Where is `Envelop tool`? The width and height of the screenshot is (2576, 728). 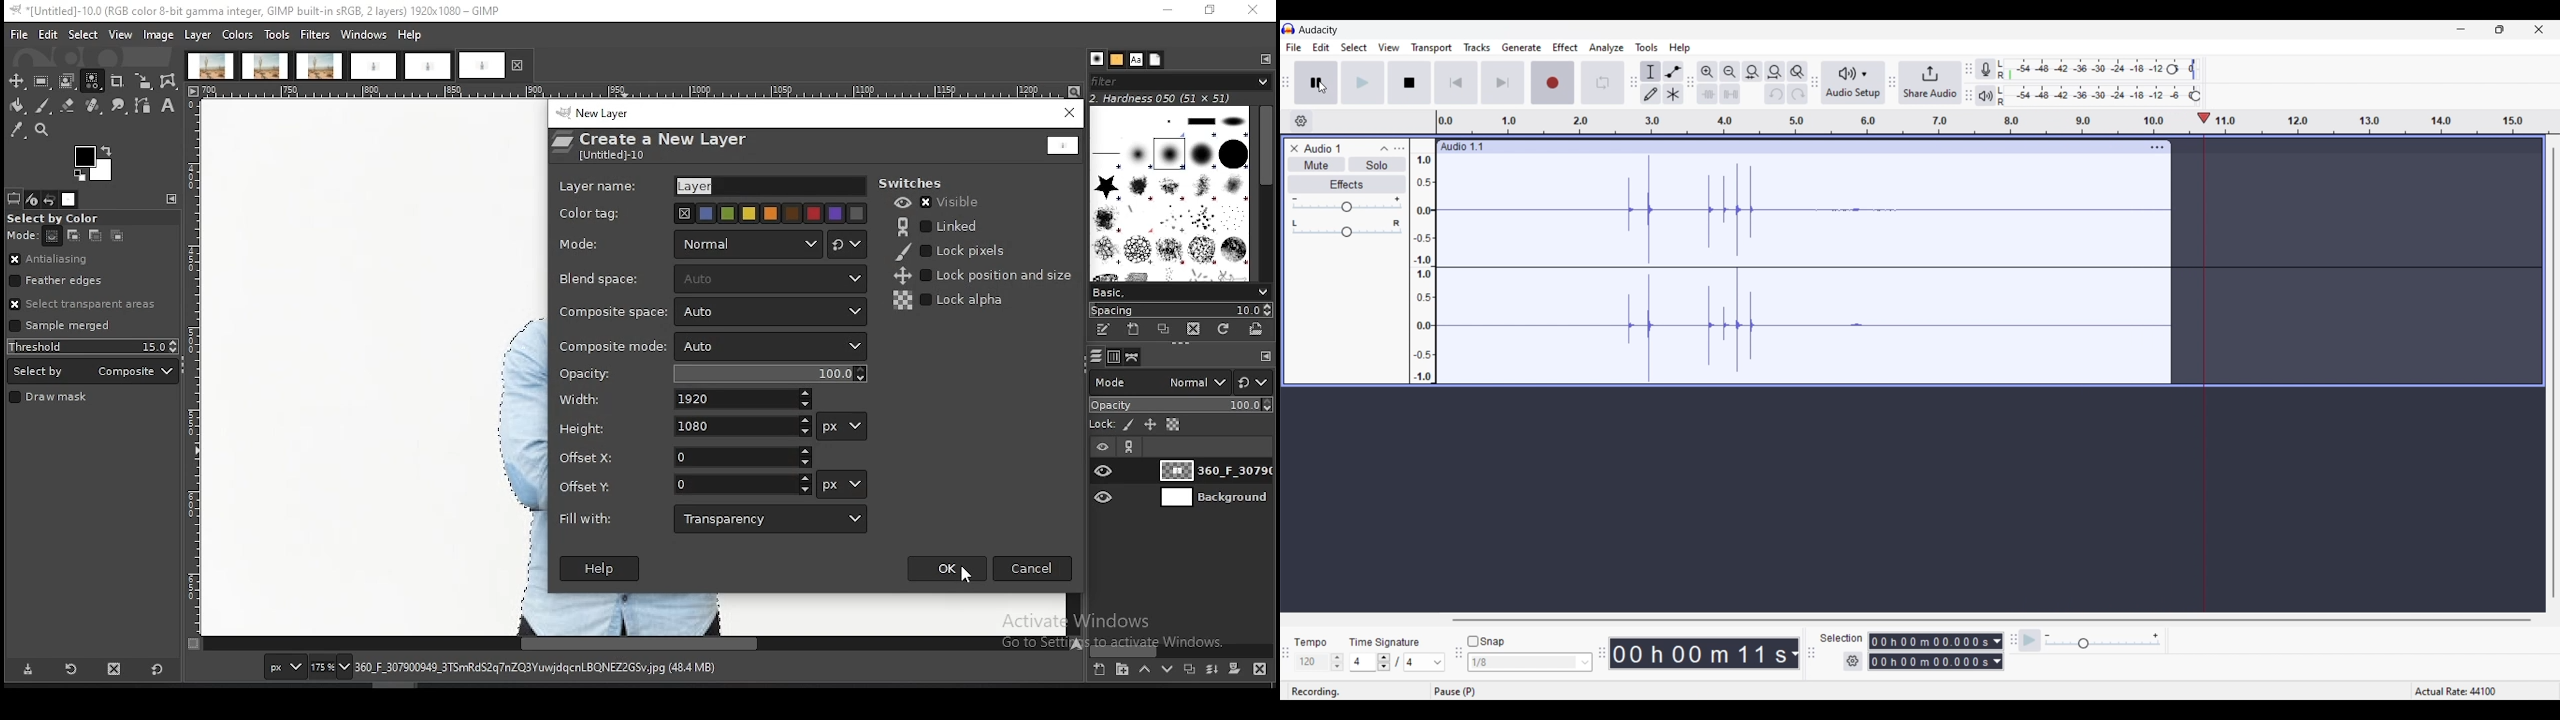 Envelop tool is located at coordinates (1673, 71).